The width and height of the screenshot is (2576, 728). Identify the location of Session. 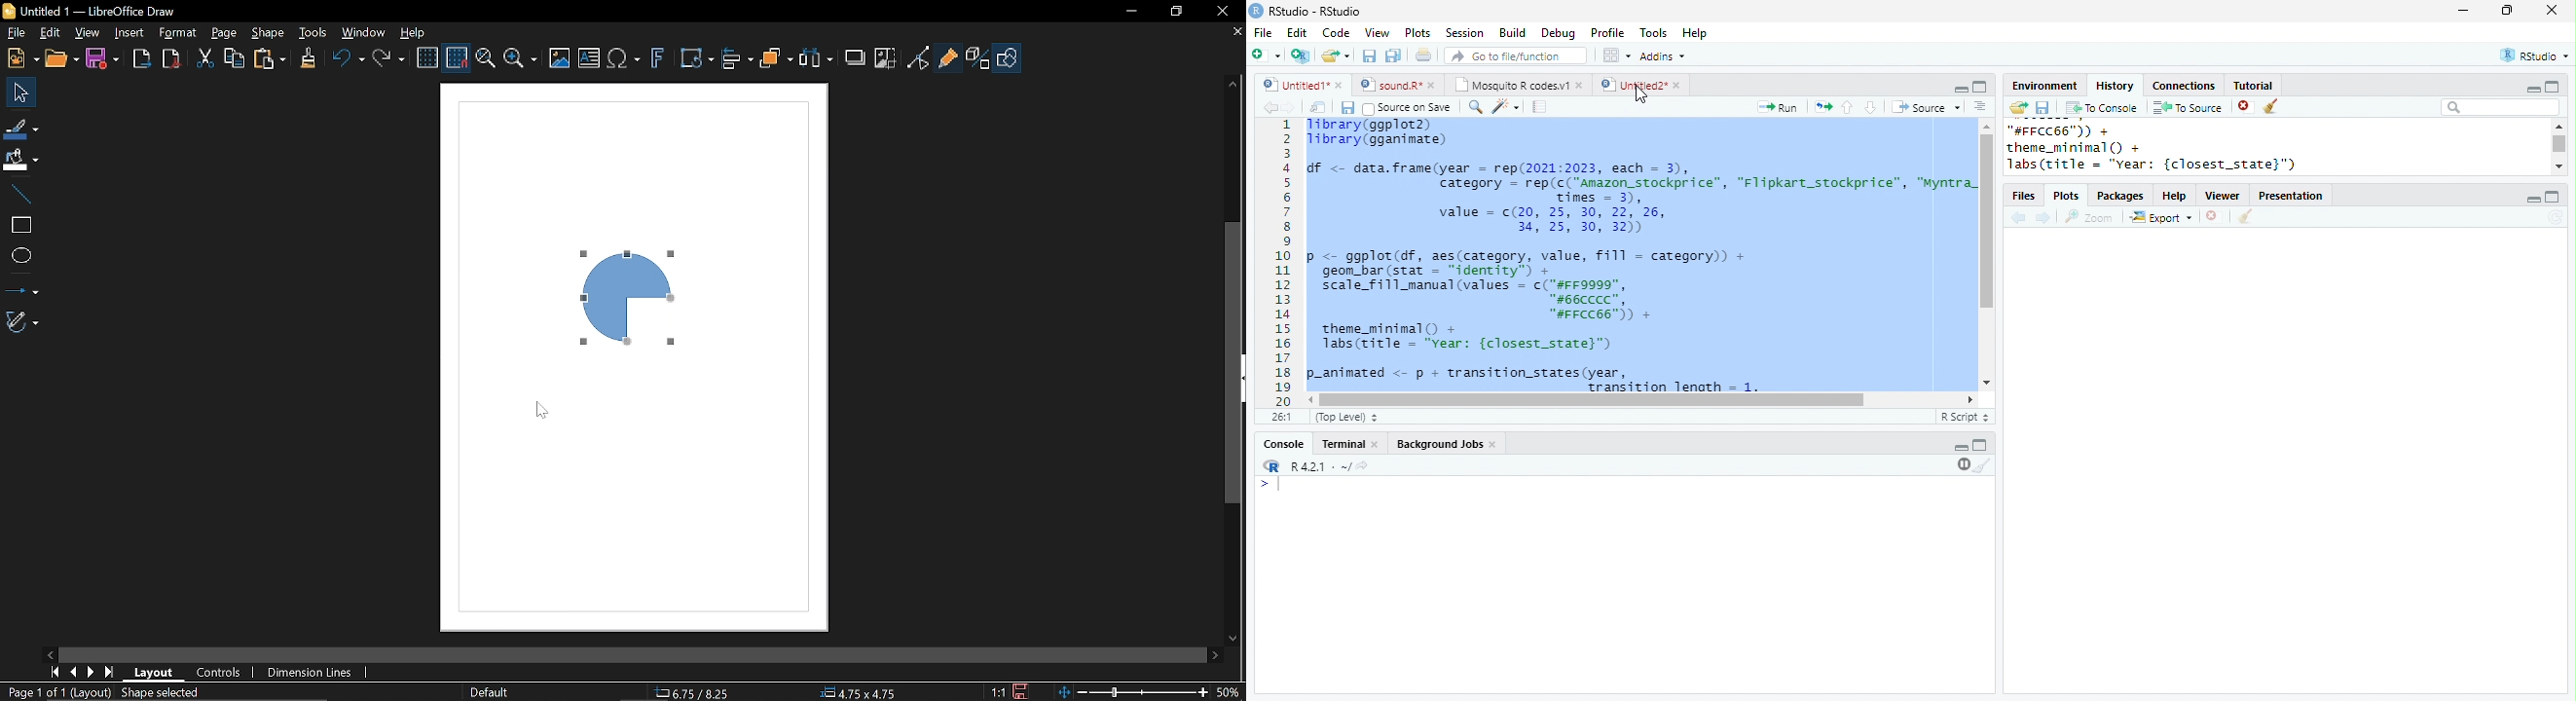
(1463, 33).